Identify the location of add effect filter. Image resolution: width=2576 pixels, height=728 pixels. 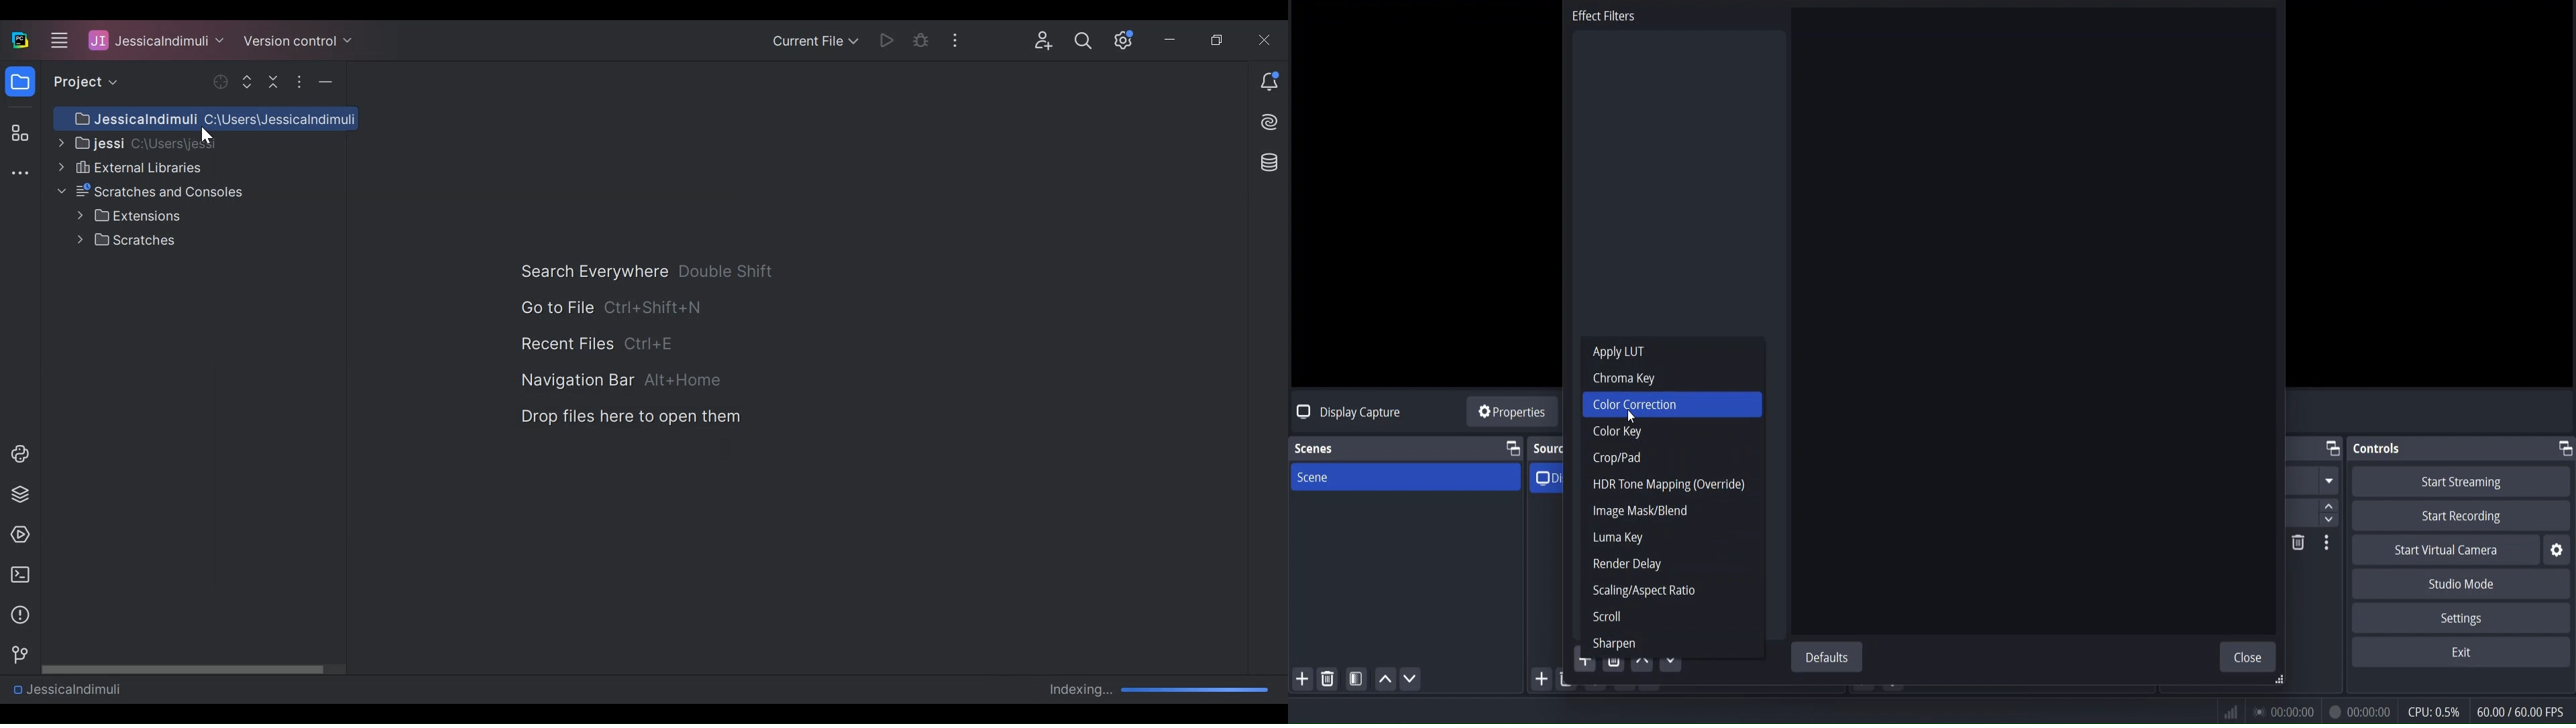
(1583, 664).